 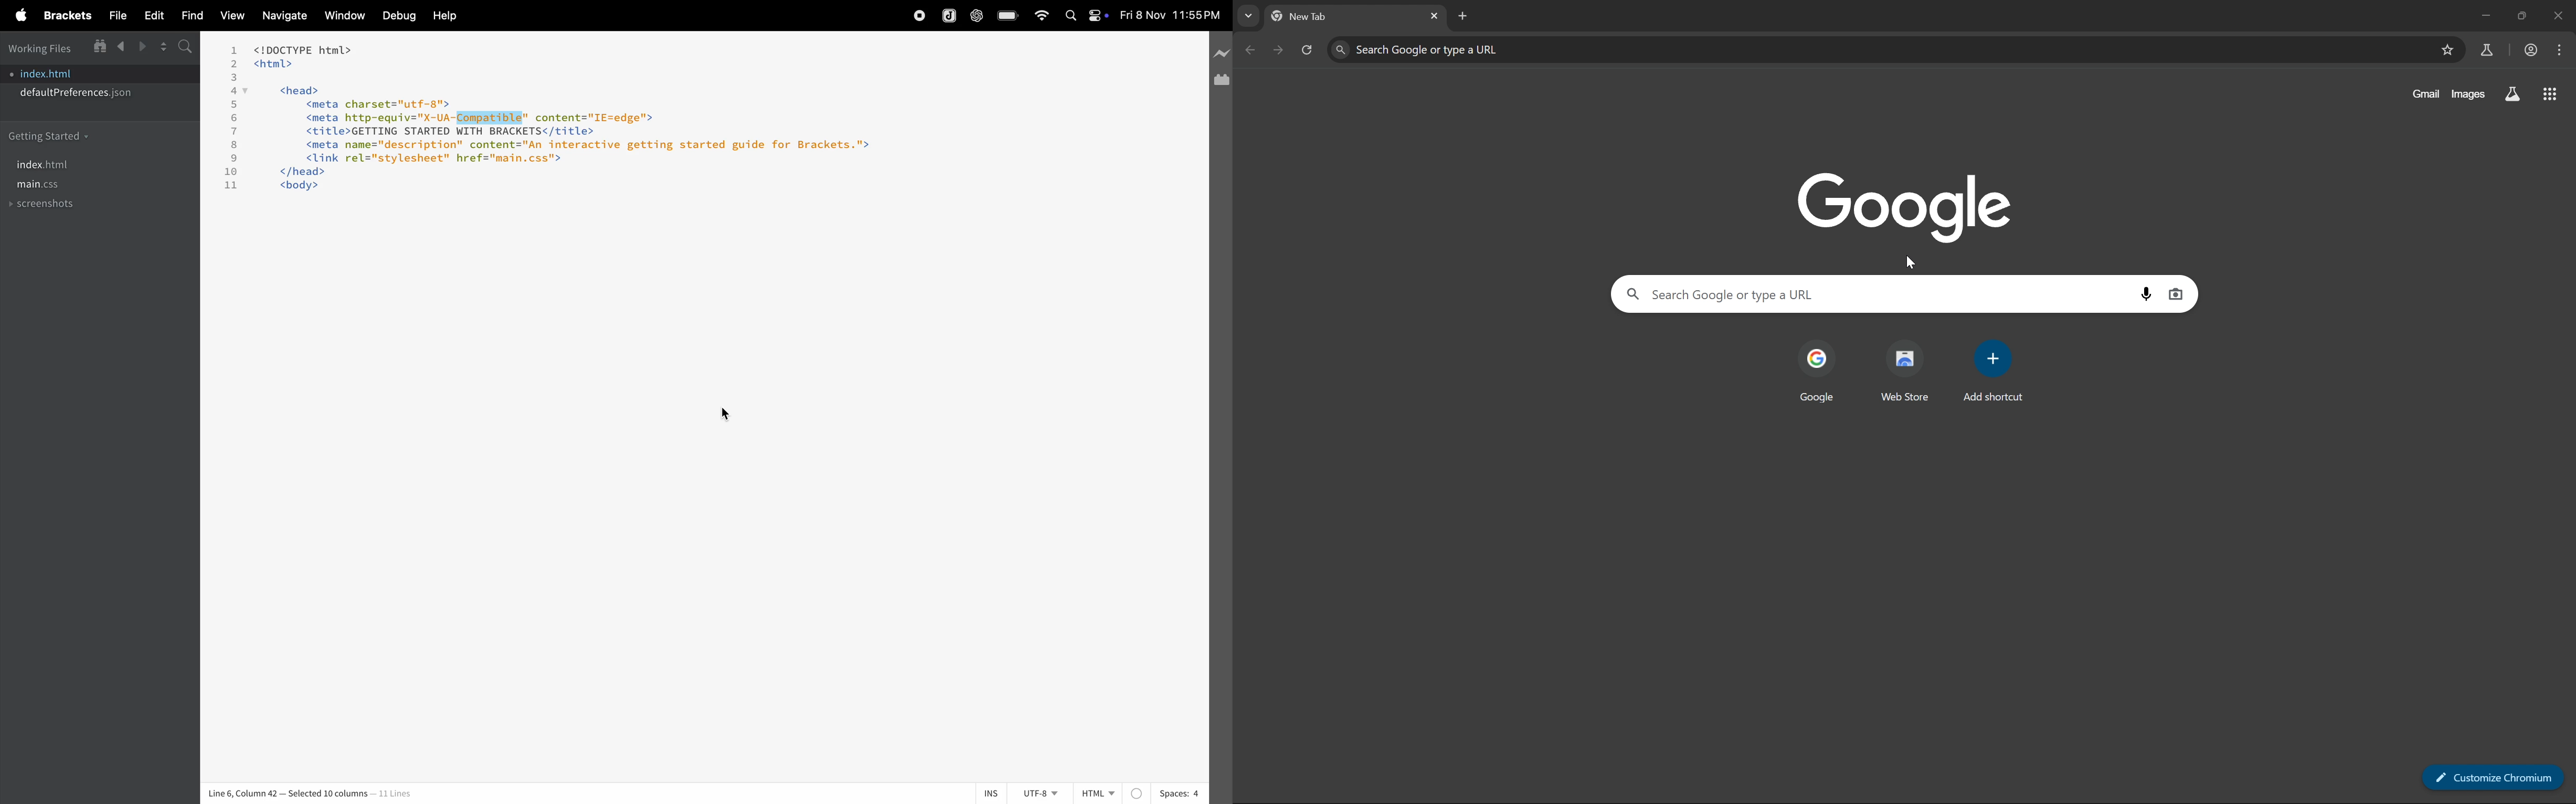 I want to click on getting started, so click(x=50, y=135).